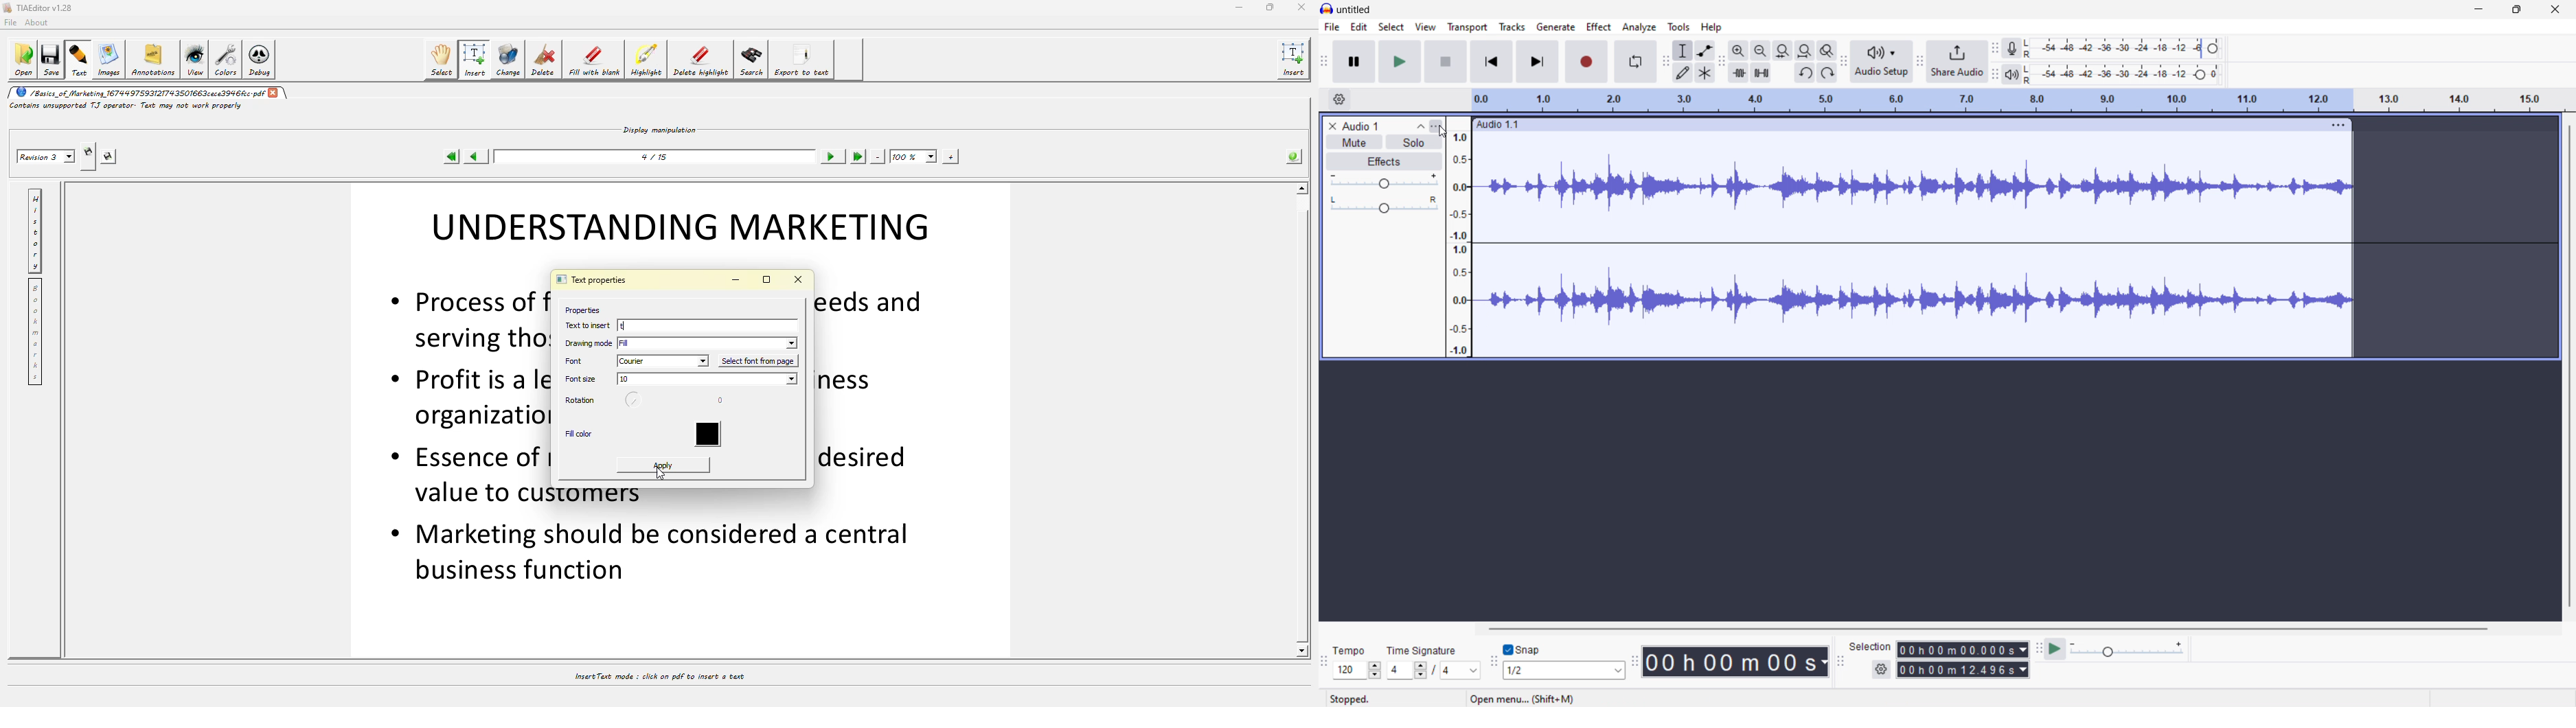  Describe the element at coordinates (1683, 72) in the screenshot. I see `draw tool` at that location.